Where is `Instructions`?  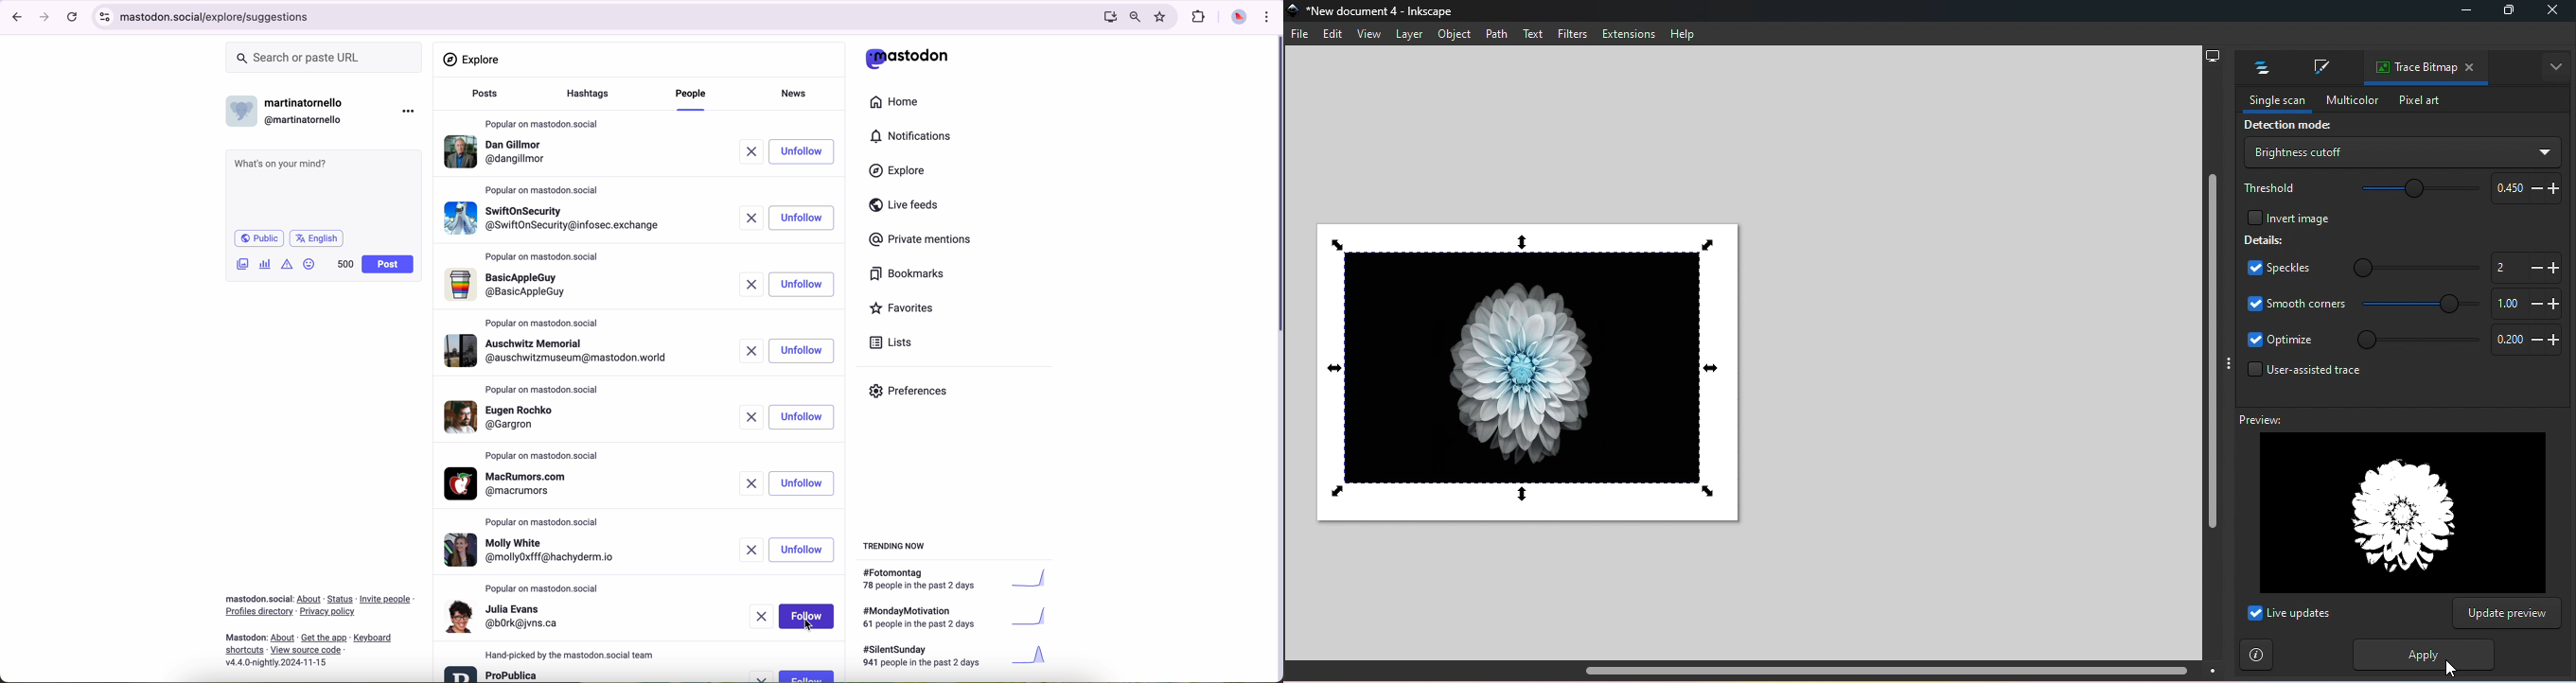 Instructions is located at coordinates (2257, 656).